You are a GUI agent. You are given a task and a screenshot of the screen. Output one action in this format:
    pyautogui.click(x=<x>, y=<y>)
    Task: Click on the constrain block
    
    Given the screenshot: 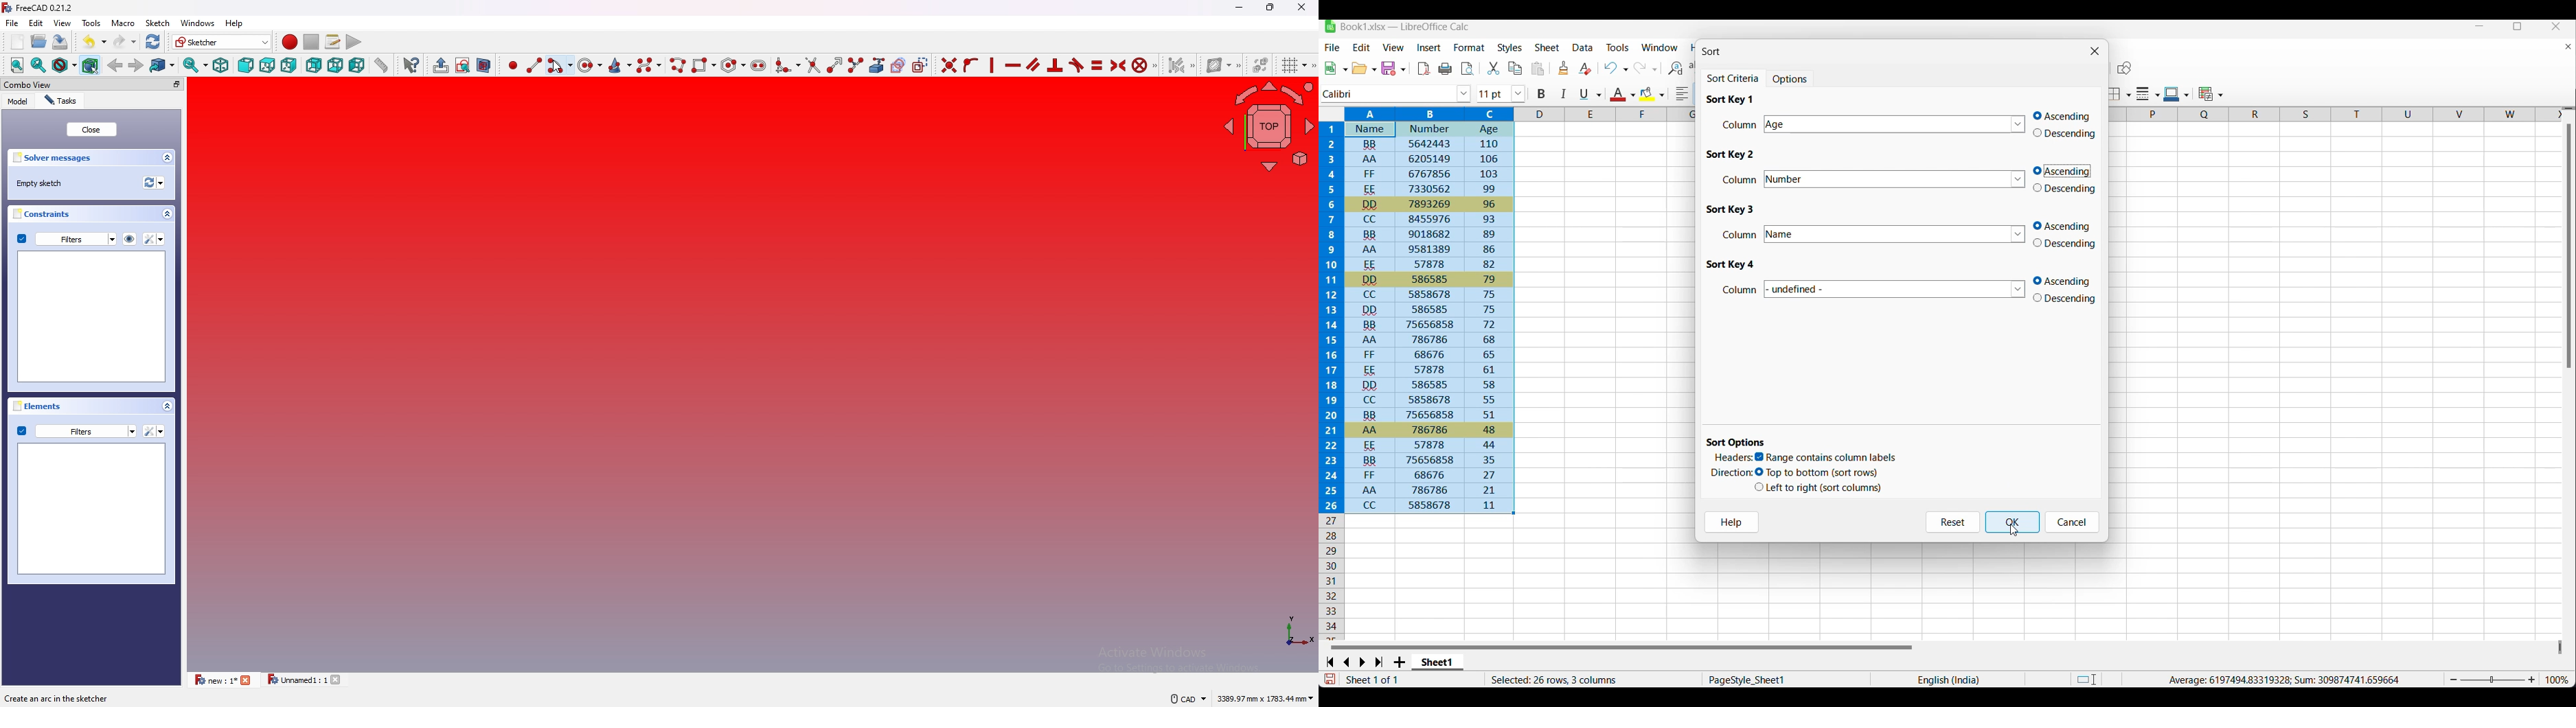 What is the action you would take?
    pyautogui.click(x=1145, y=65)
    